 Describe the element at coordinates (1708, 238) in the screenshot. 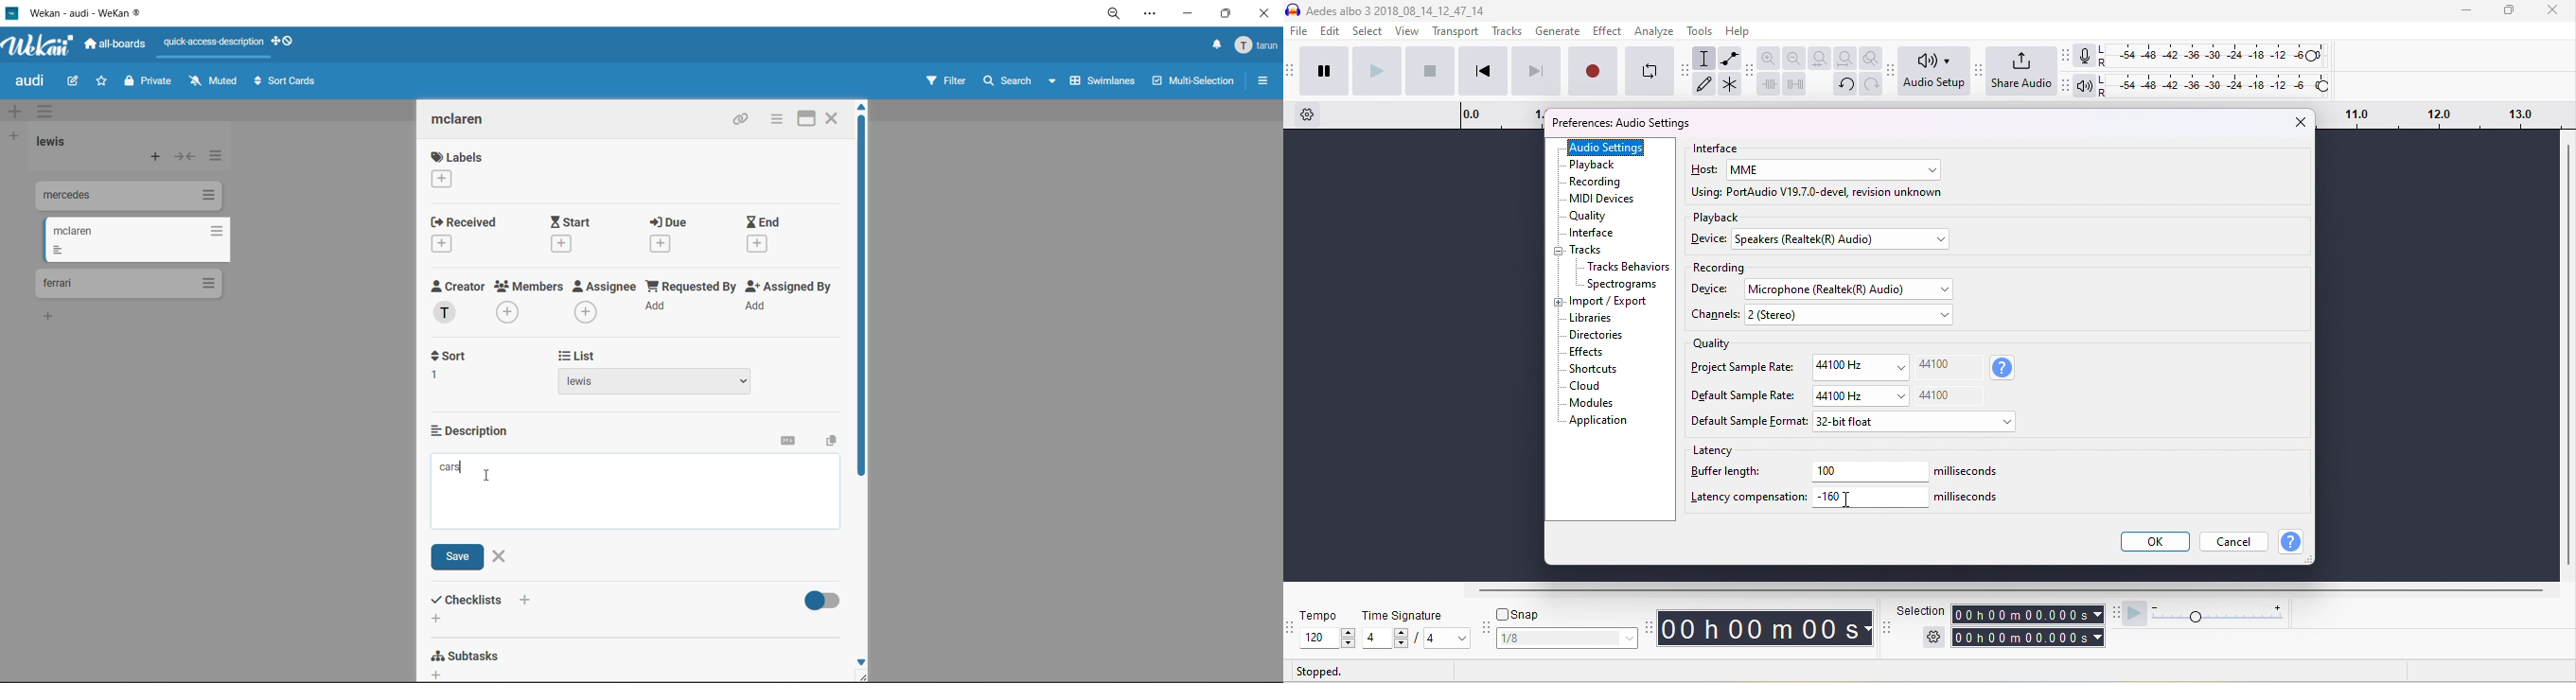

I see `device` at that location.